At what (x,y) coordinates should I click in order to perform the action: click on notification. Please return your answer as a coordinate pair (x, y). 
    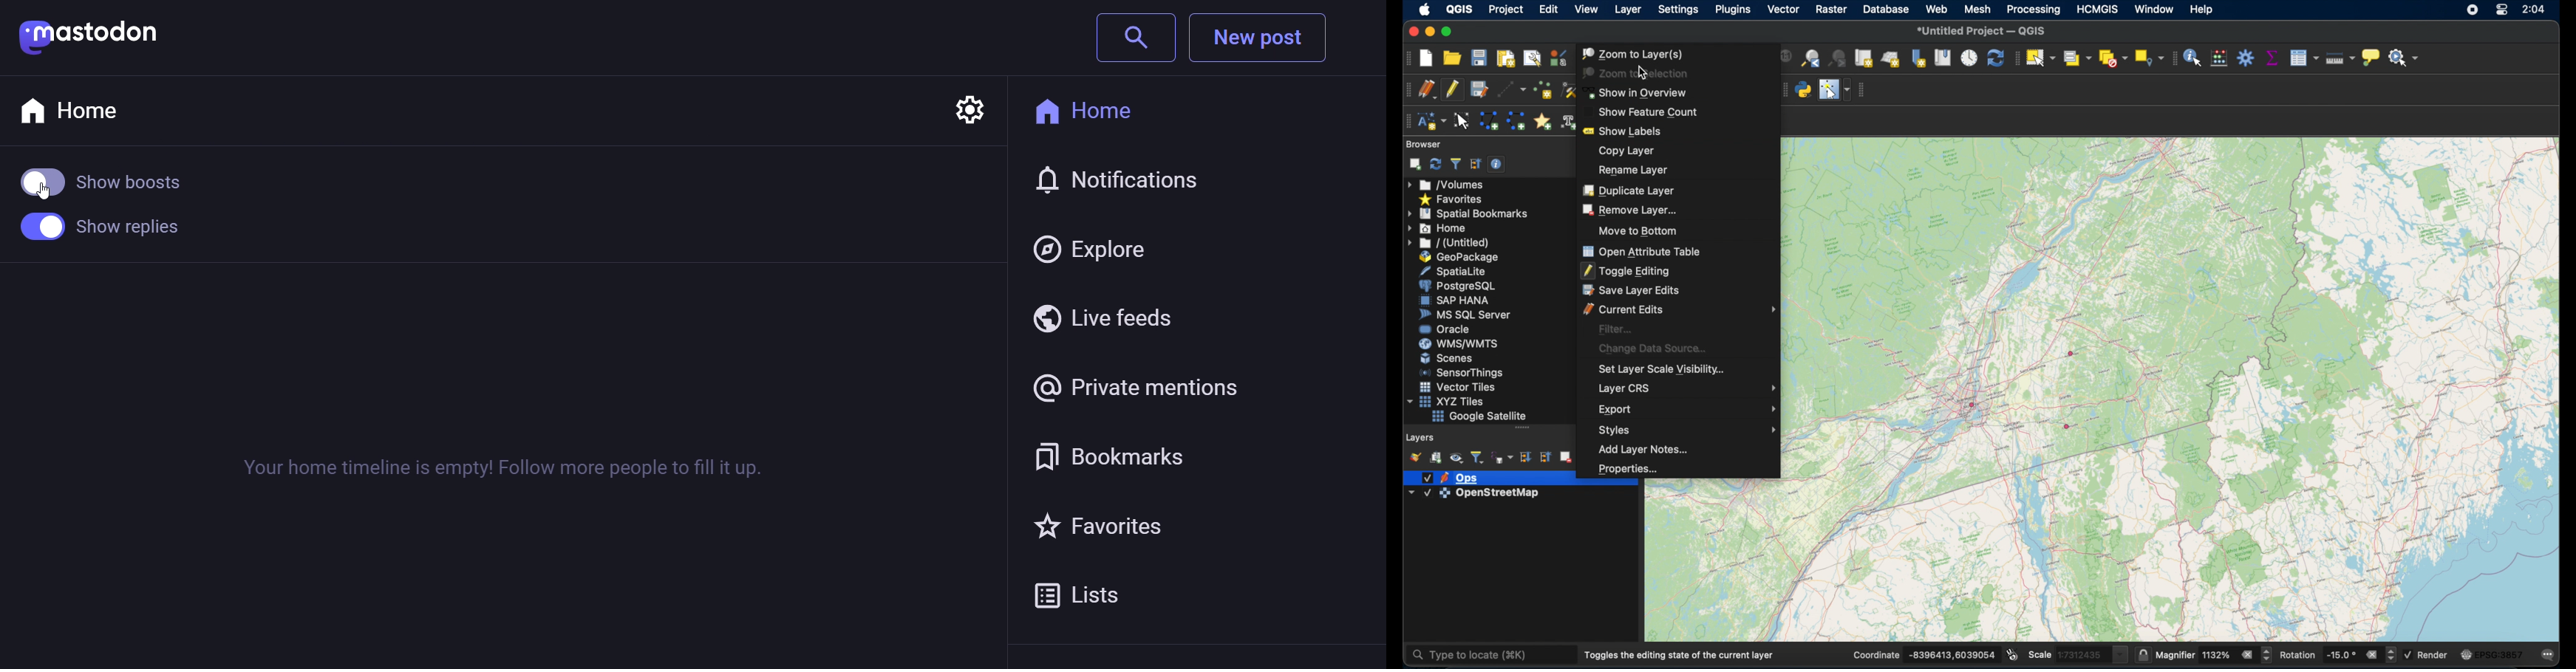
    Looking at the image, I should click on (1125, 182).